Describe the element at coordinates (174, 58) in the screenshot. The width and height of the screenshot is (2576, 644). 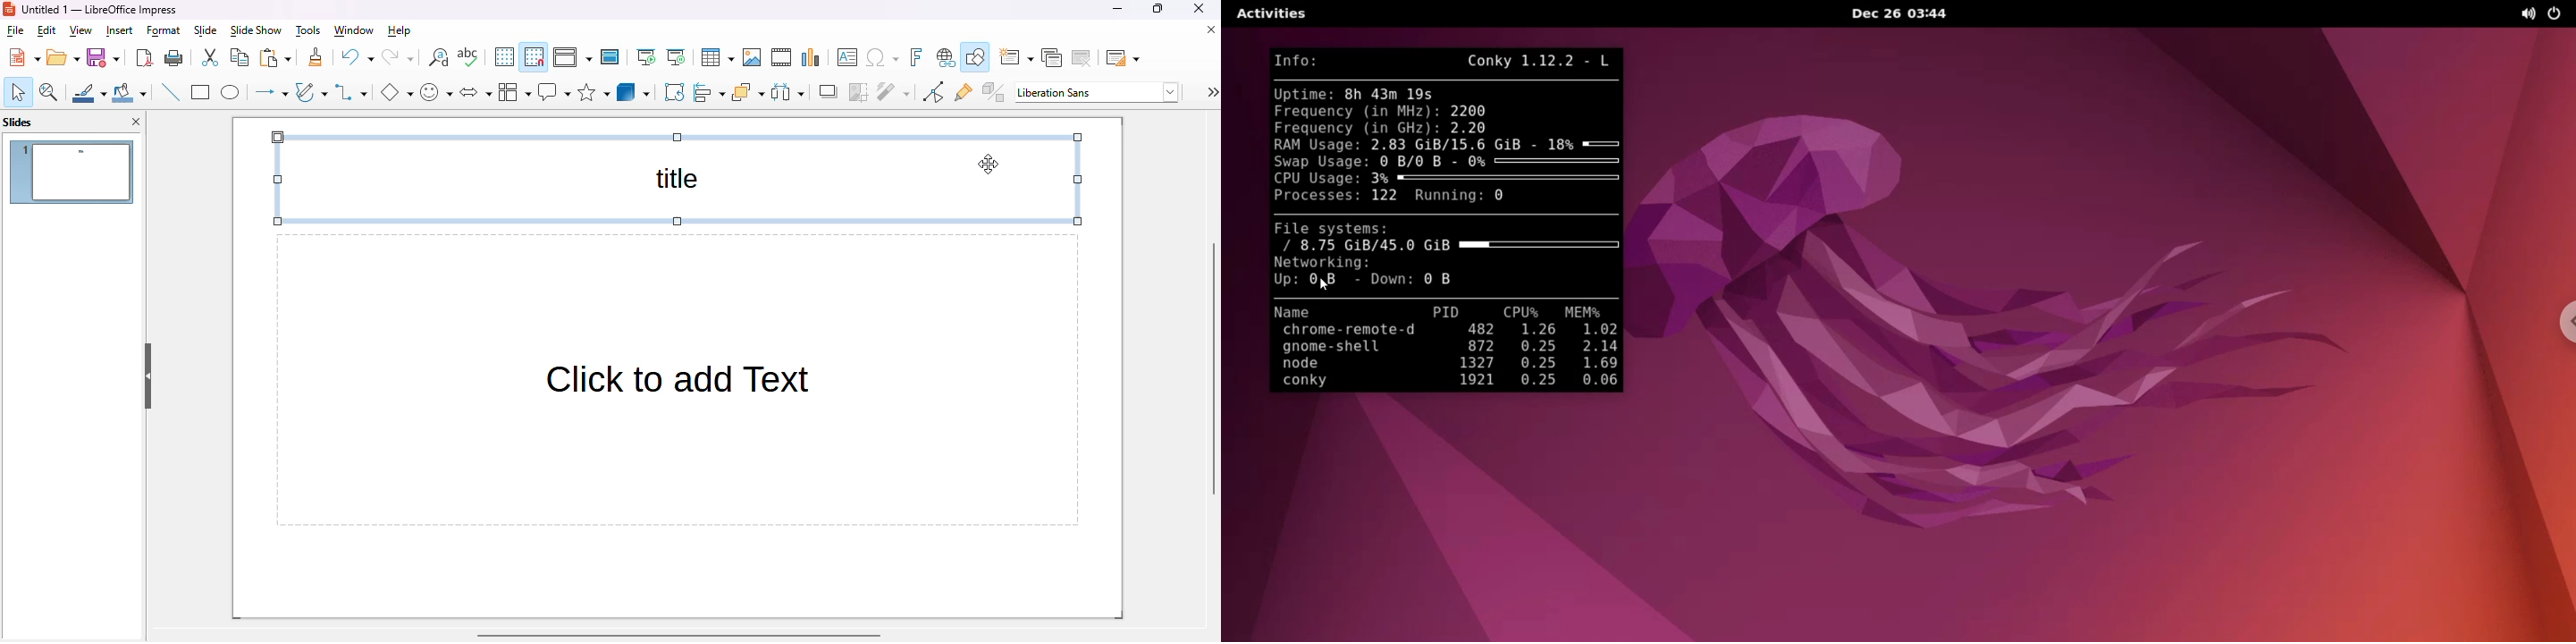
I see `print` at that location.